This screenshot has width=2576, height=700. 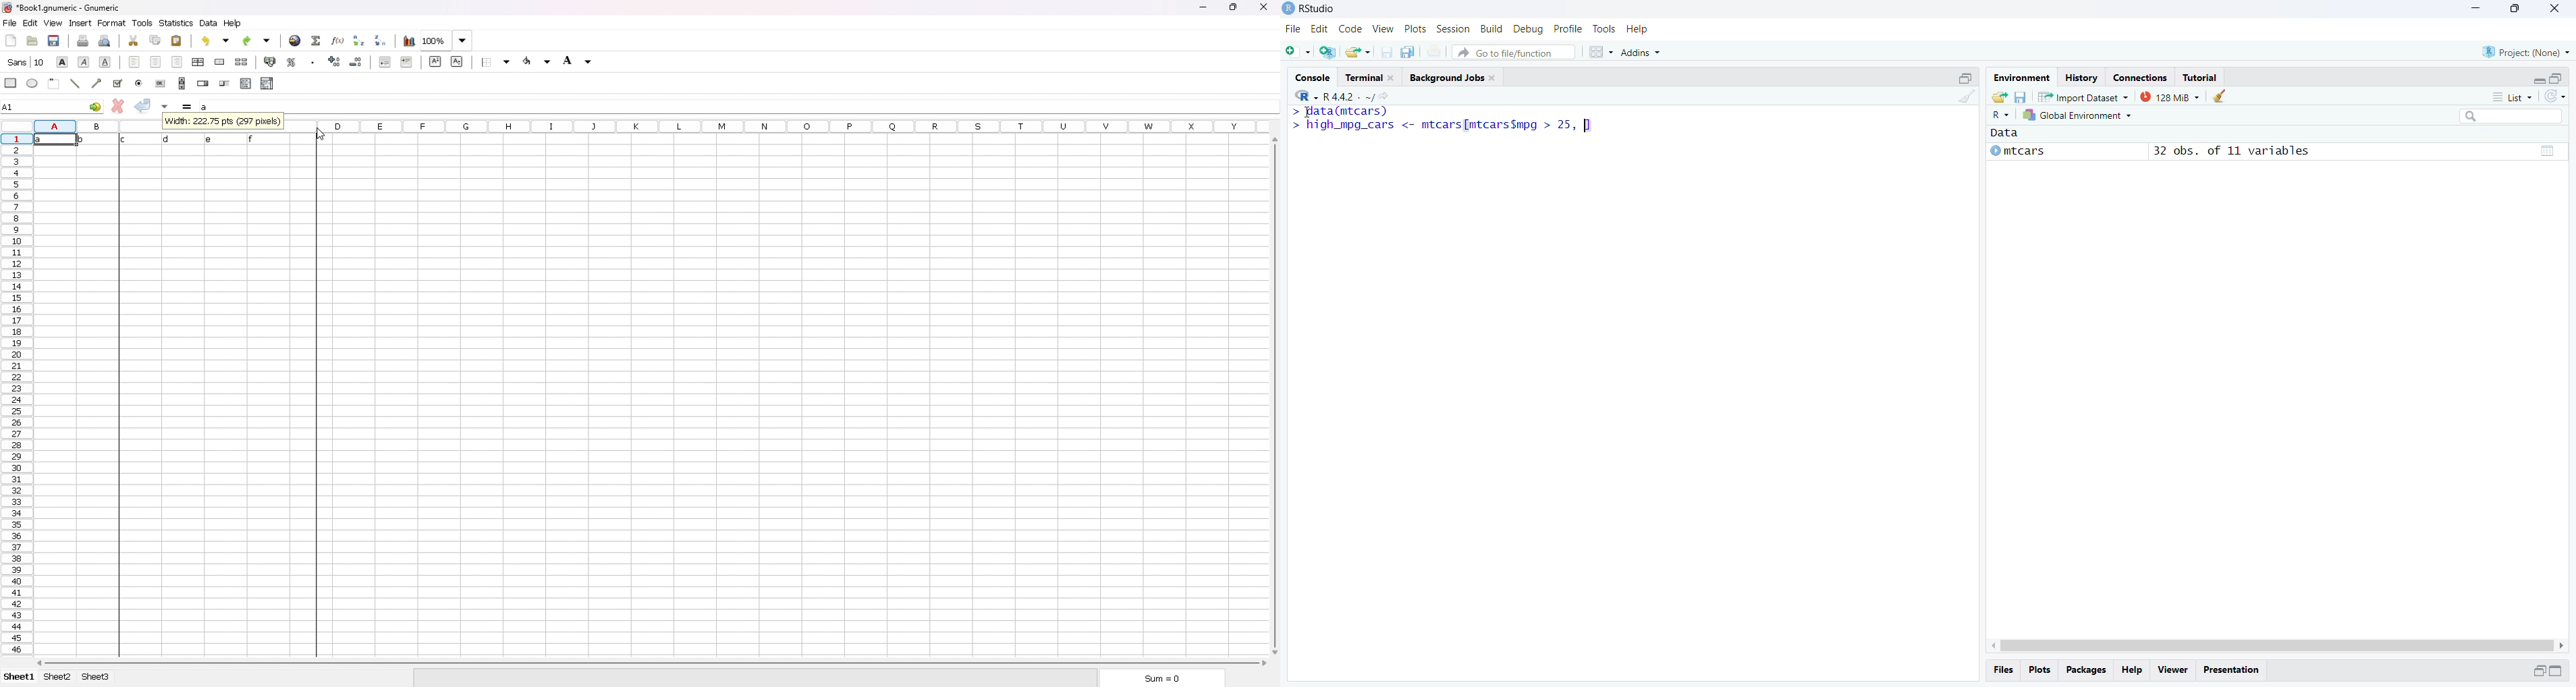 What do you see at coordinates (9, 23) in the screenshot?
I see `file` at bounding box center [9, 23].